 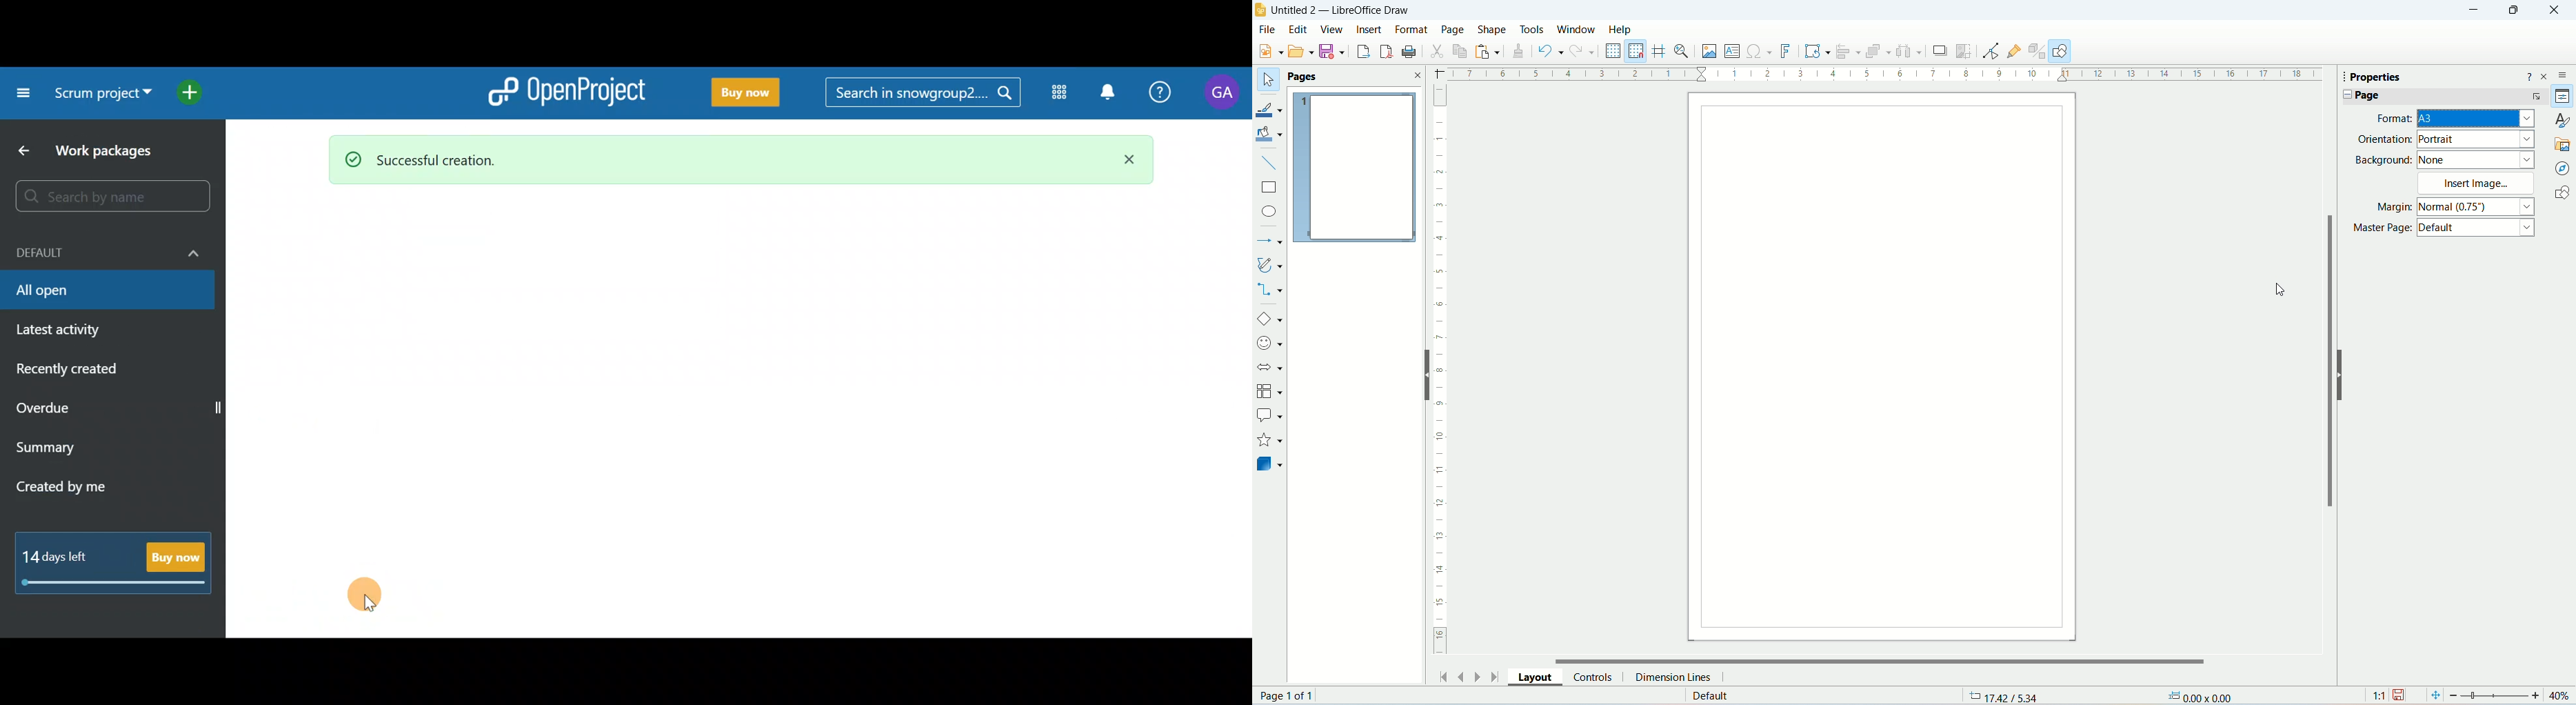 I want to click on All open, so click(x=108, y=292).